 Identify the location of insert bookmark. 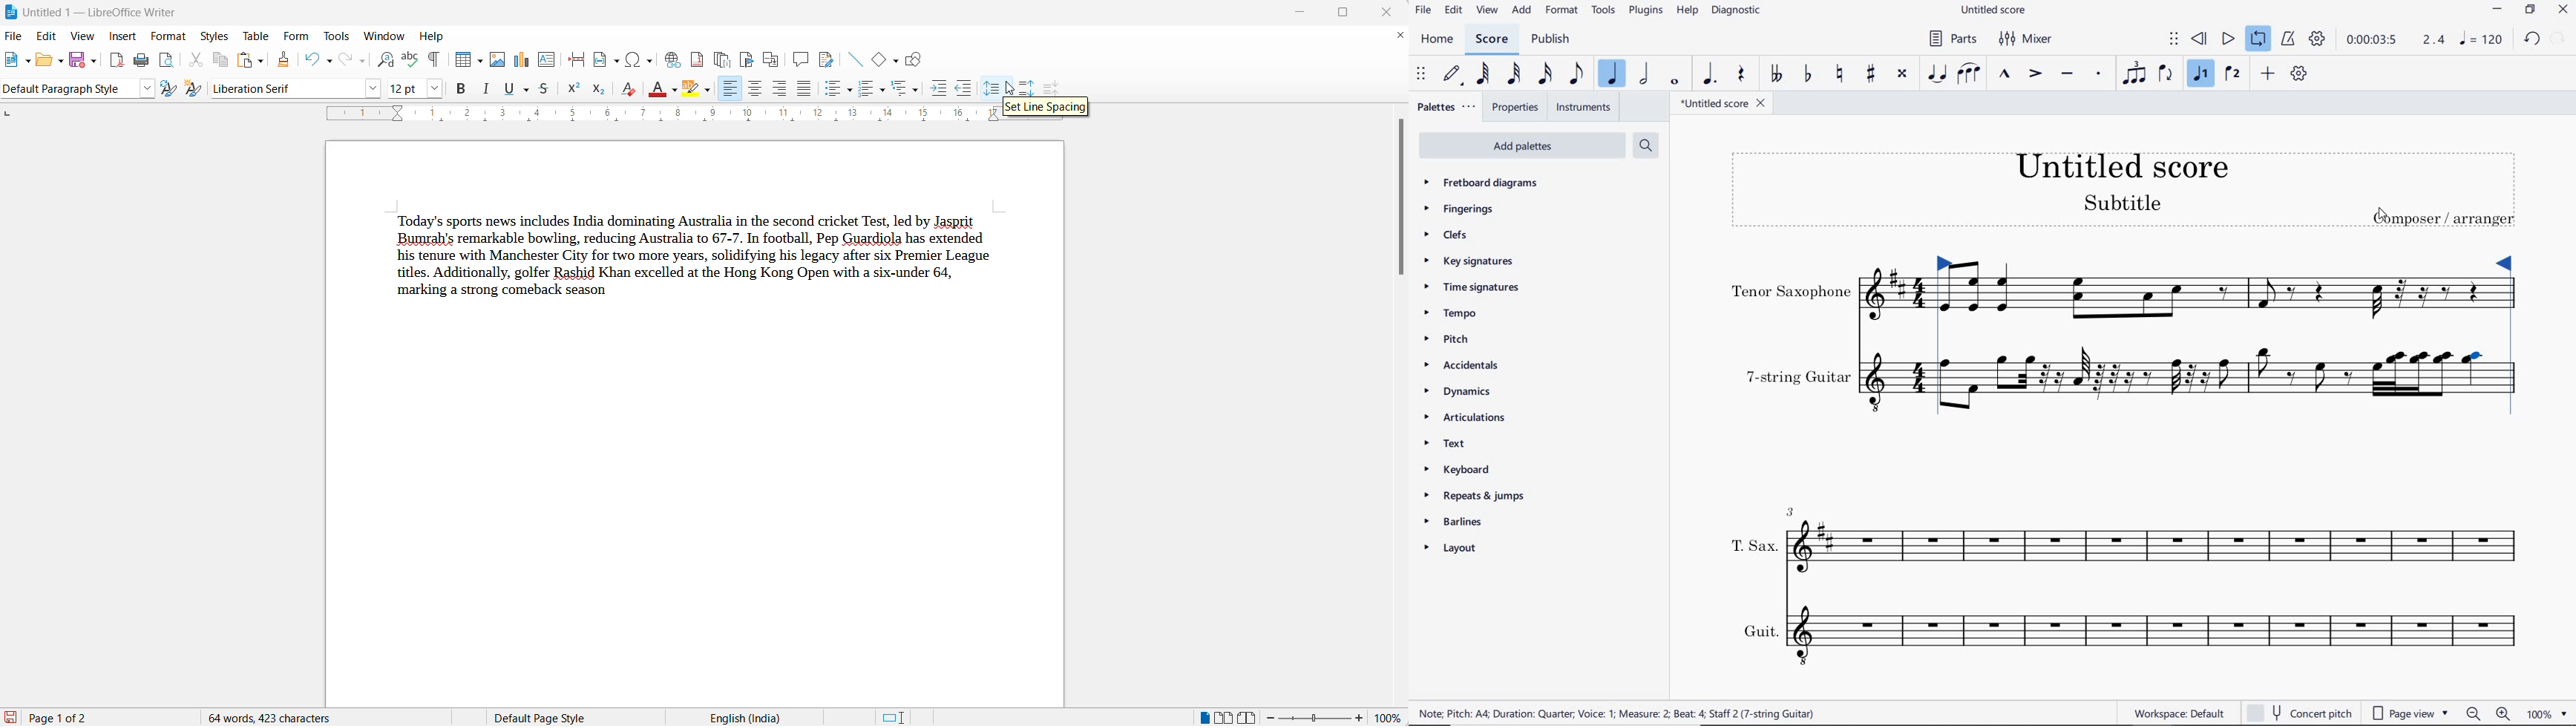
(745, 57).